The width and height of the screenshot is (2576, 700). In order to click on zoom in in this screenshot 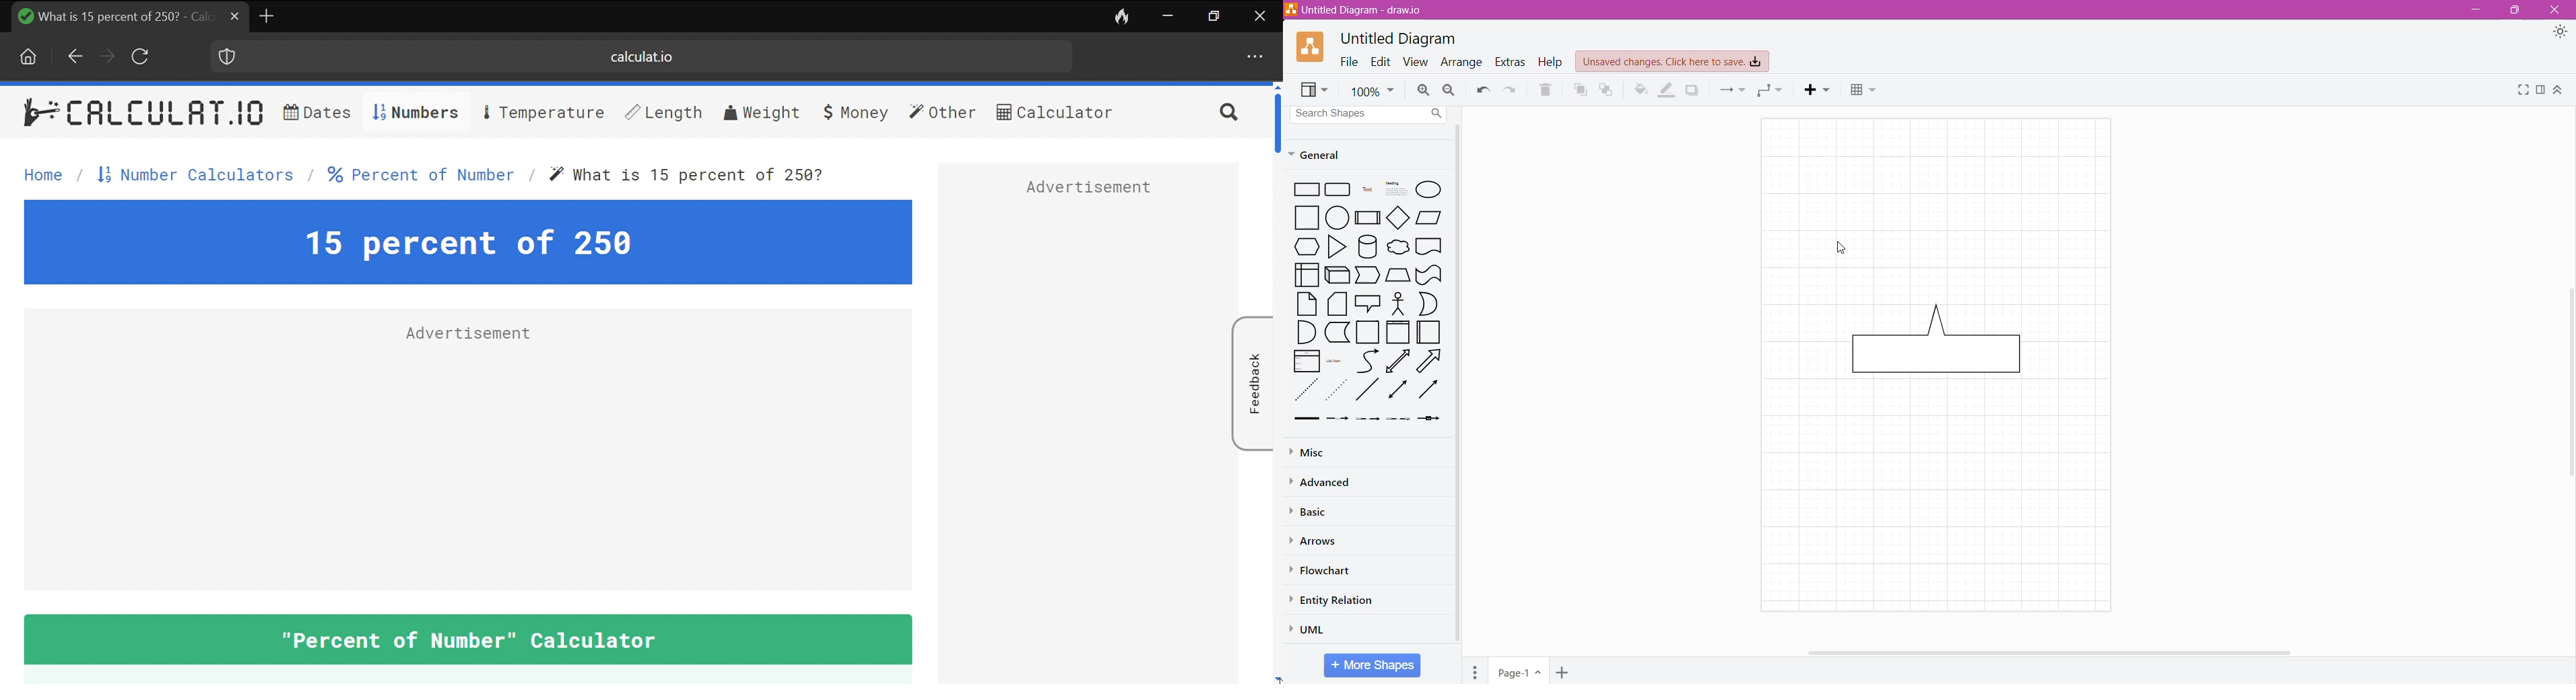, I will do `click(1424, 90)`.